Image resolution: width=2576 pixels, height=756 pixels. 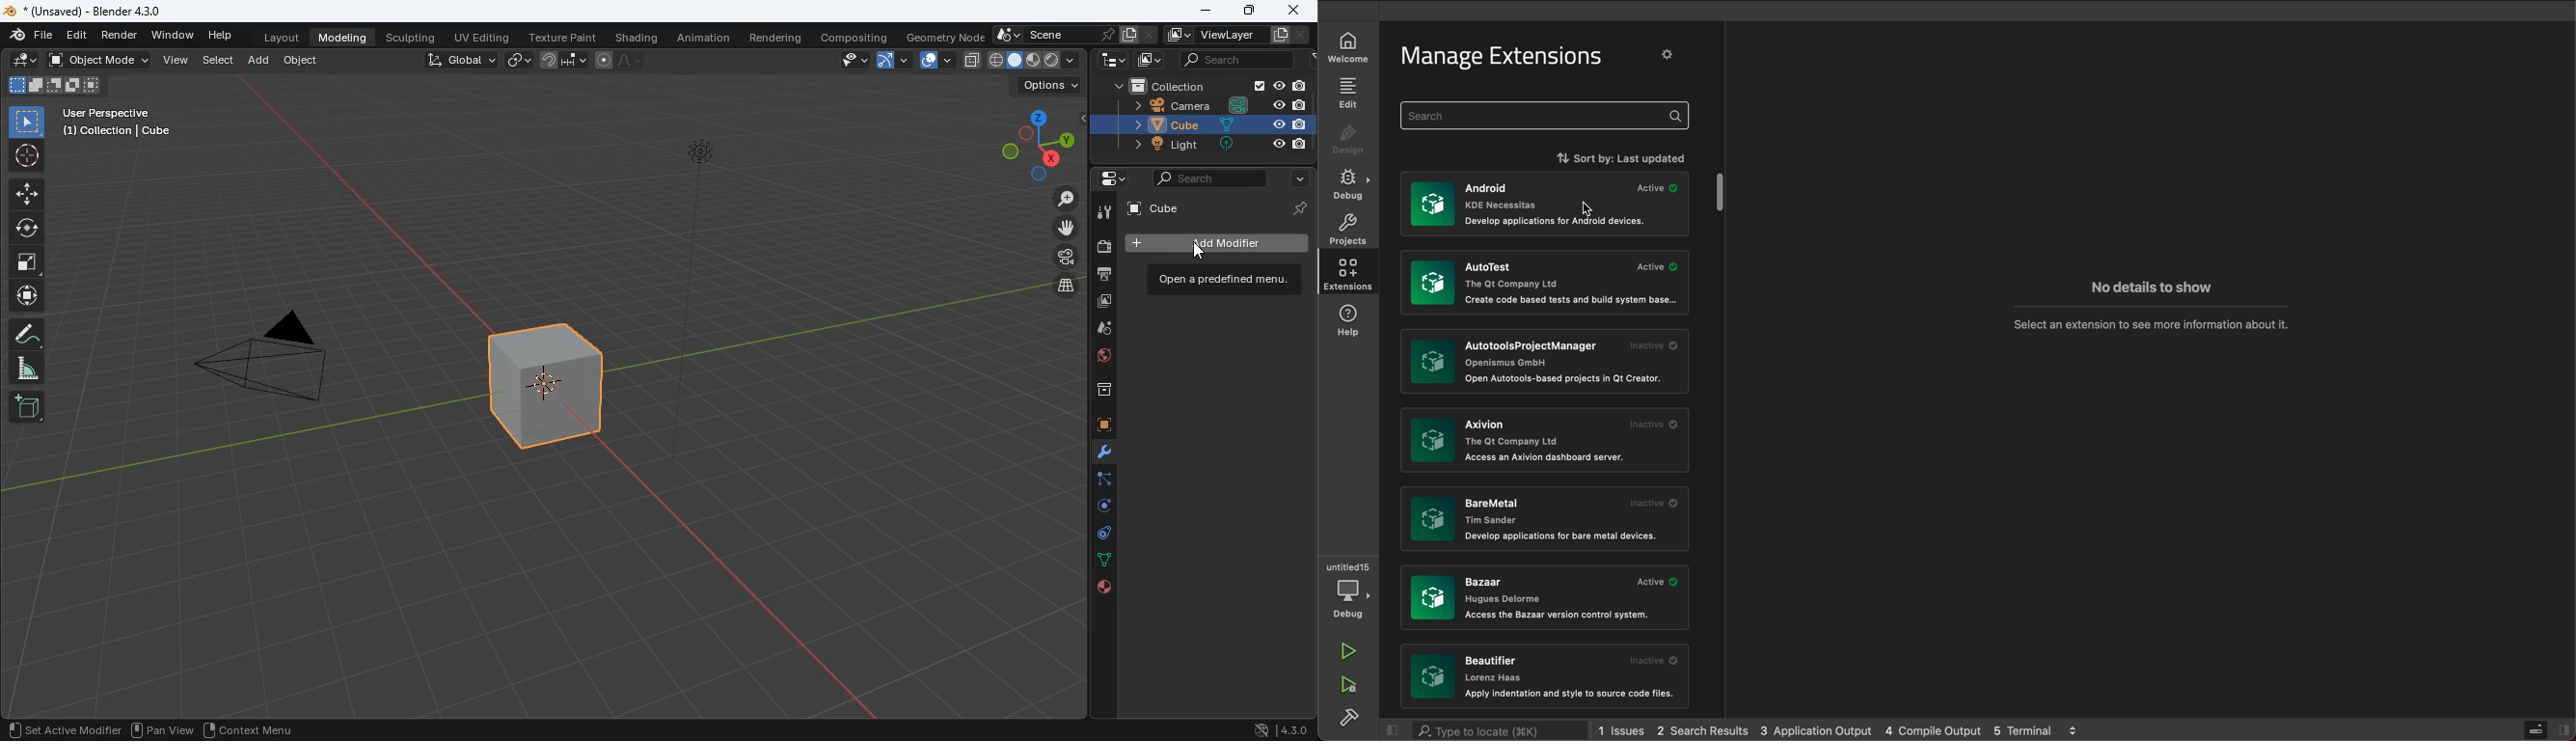 I want to click on global, so click(x=460, y=62).